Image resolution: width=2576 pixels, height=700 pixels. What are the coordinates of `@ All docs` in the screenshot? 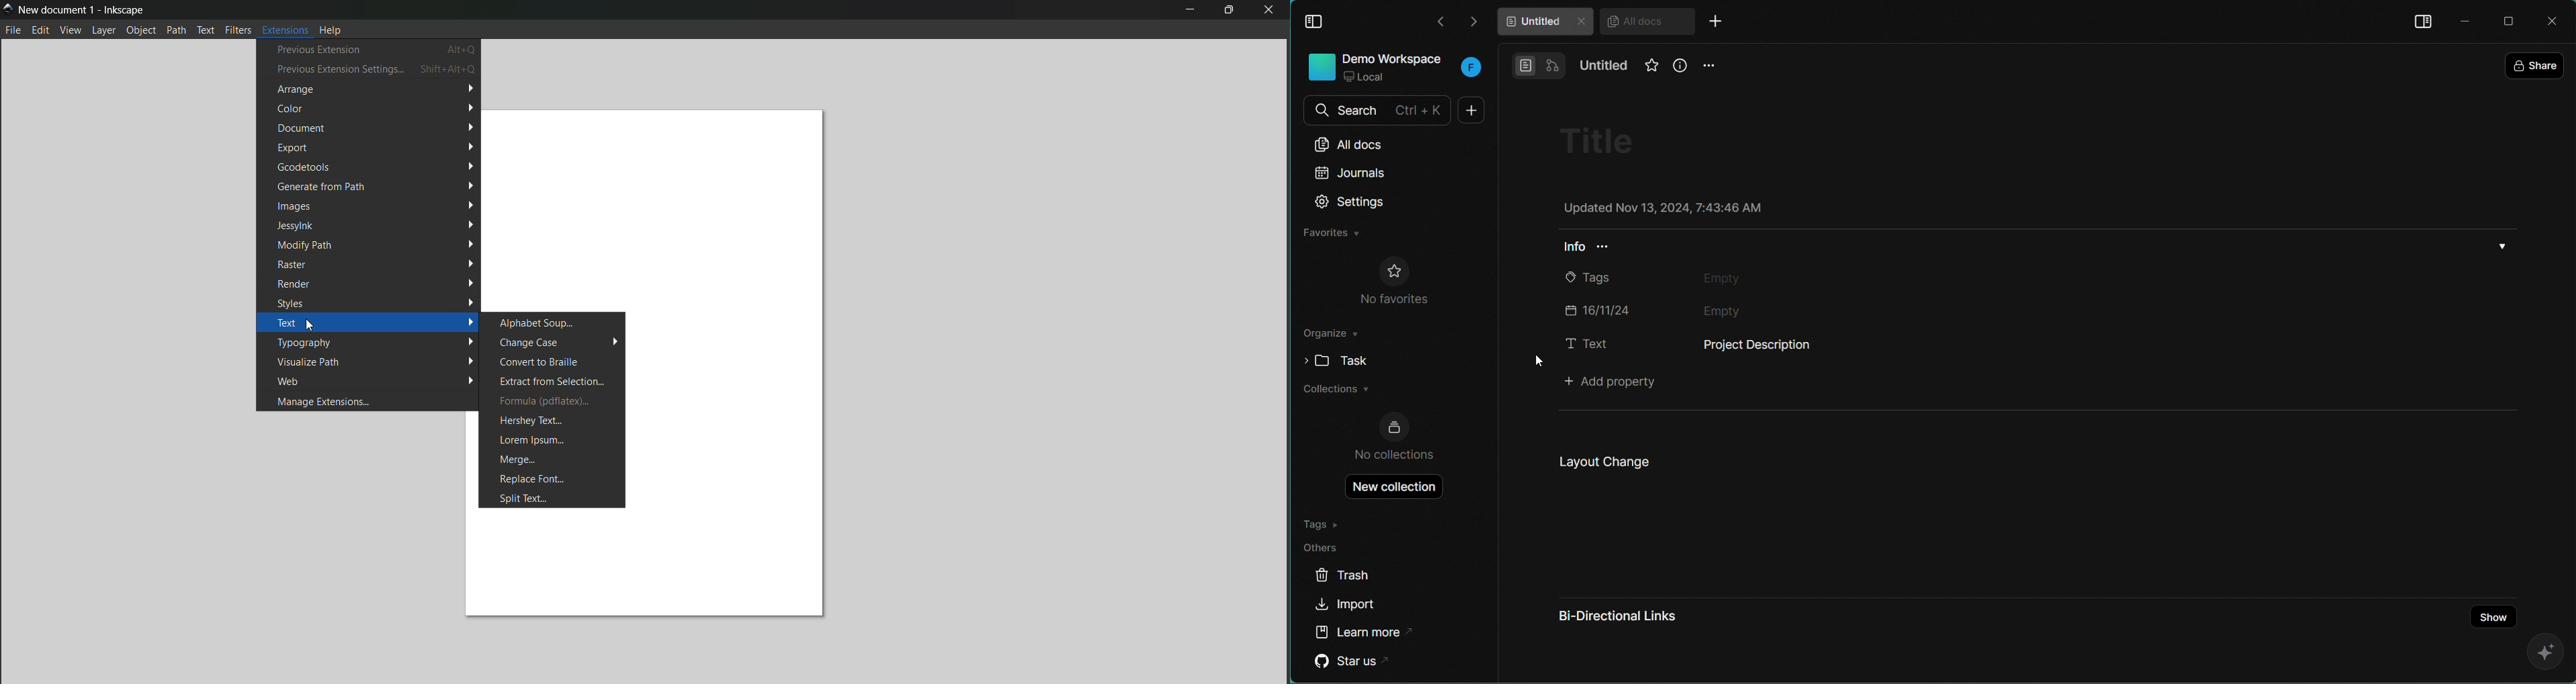 It's located at (1647, 22).